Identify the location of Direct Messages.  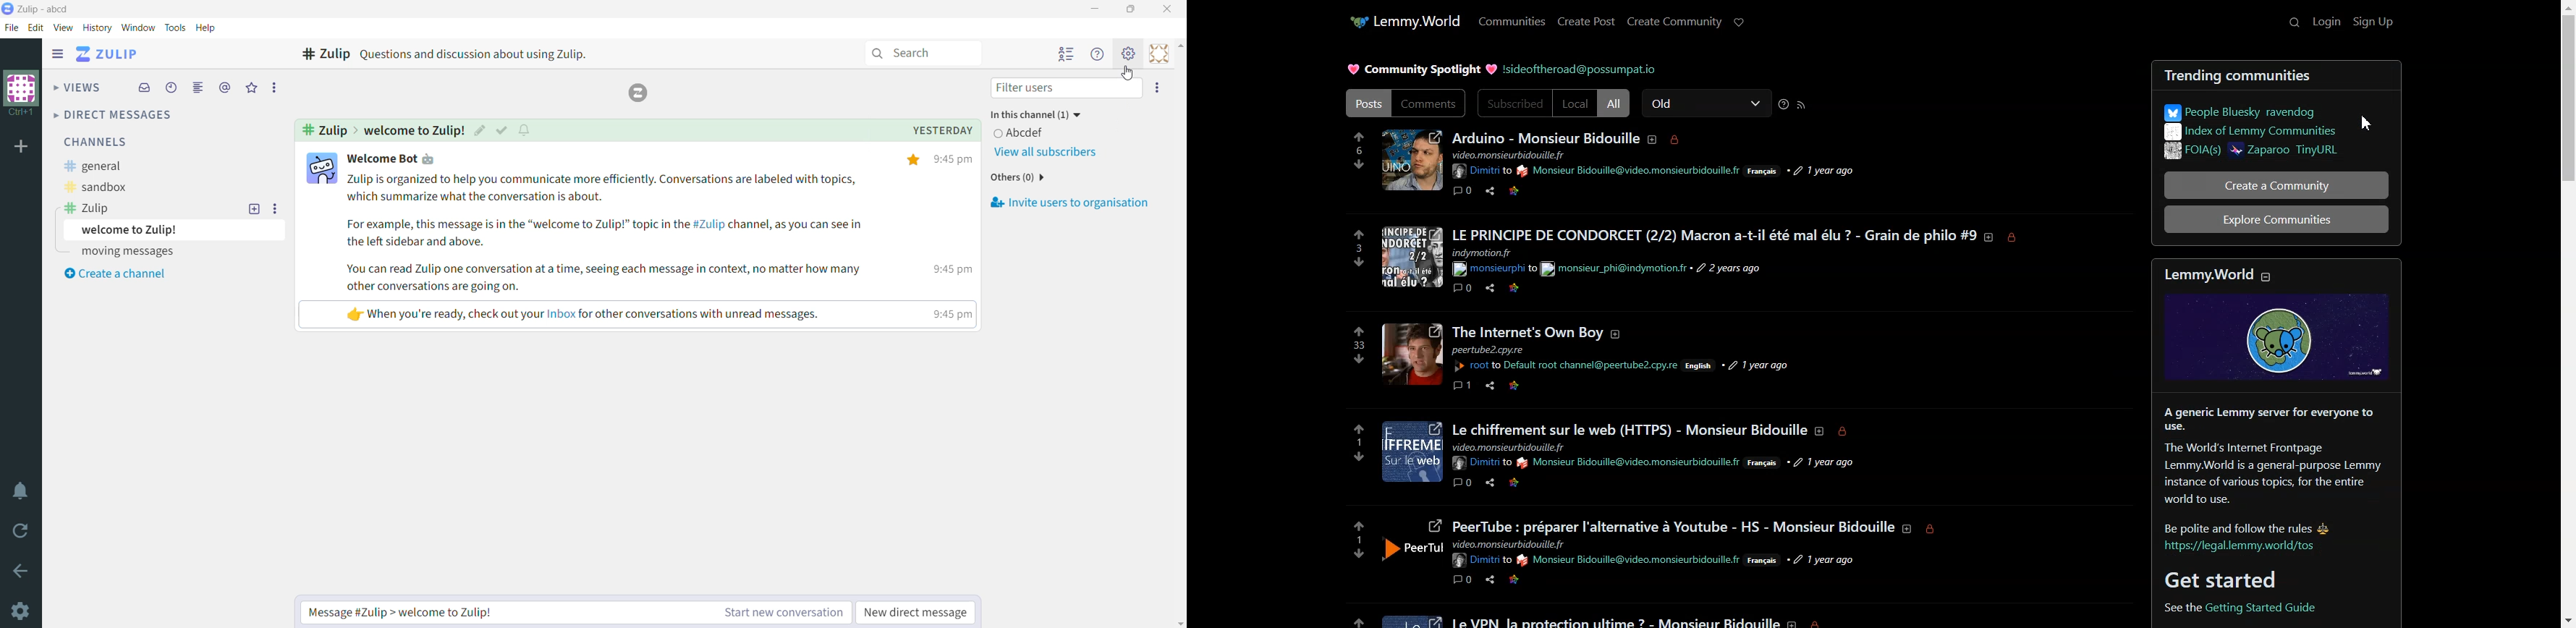
(116, 114).